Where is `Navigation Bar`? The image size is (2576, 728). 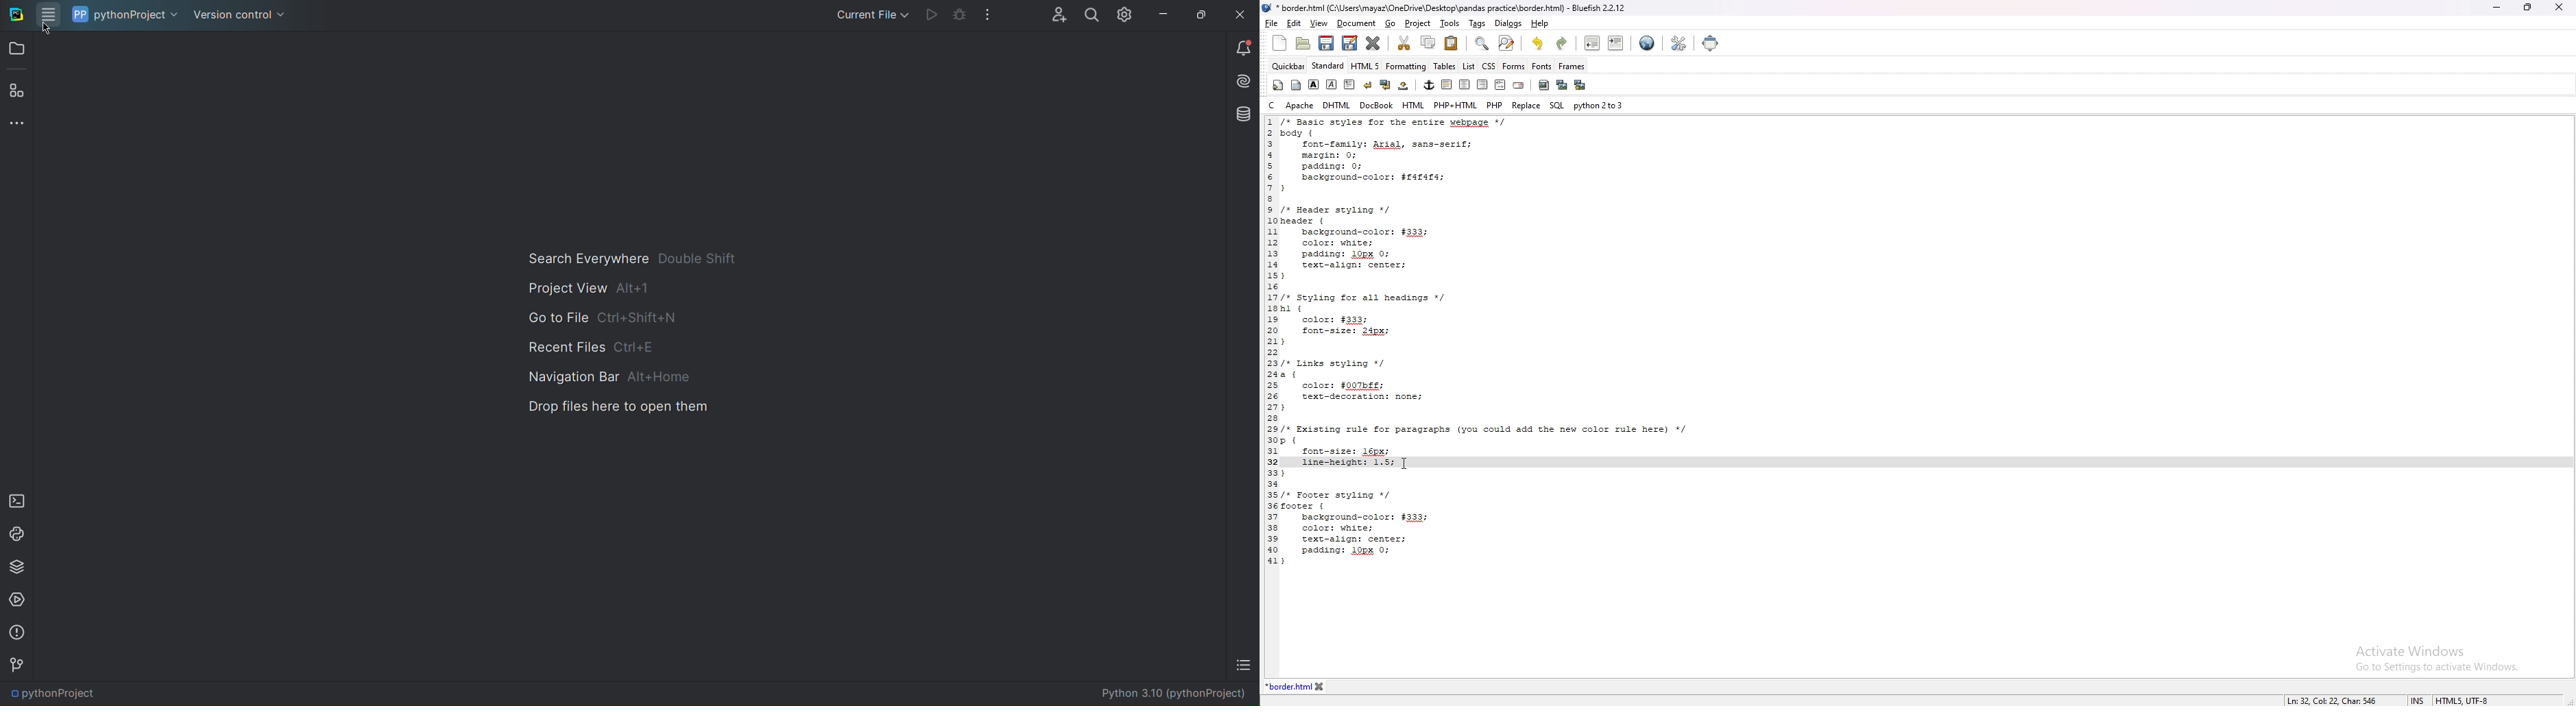 Navigation Bar is located at coordinates (604, 378).